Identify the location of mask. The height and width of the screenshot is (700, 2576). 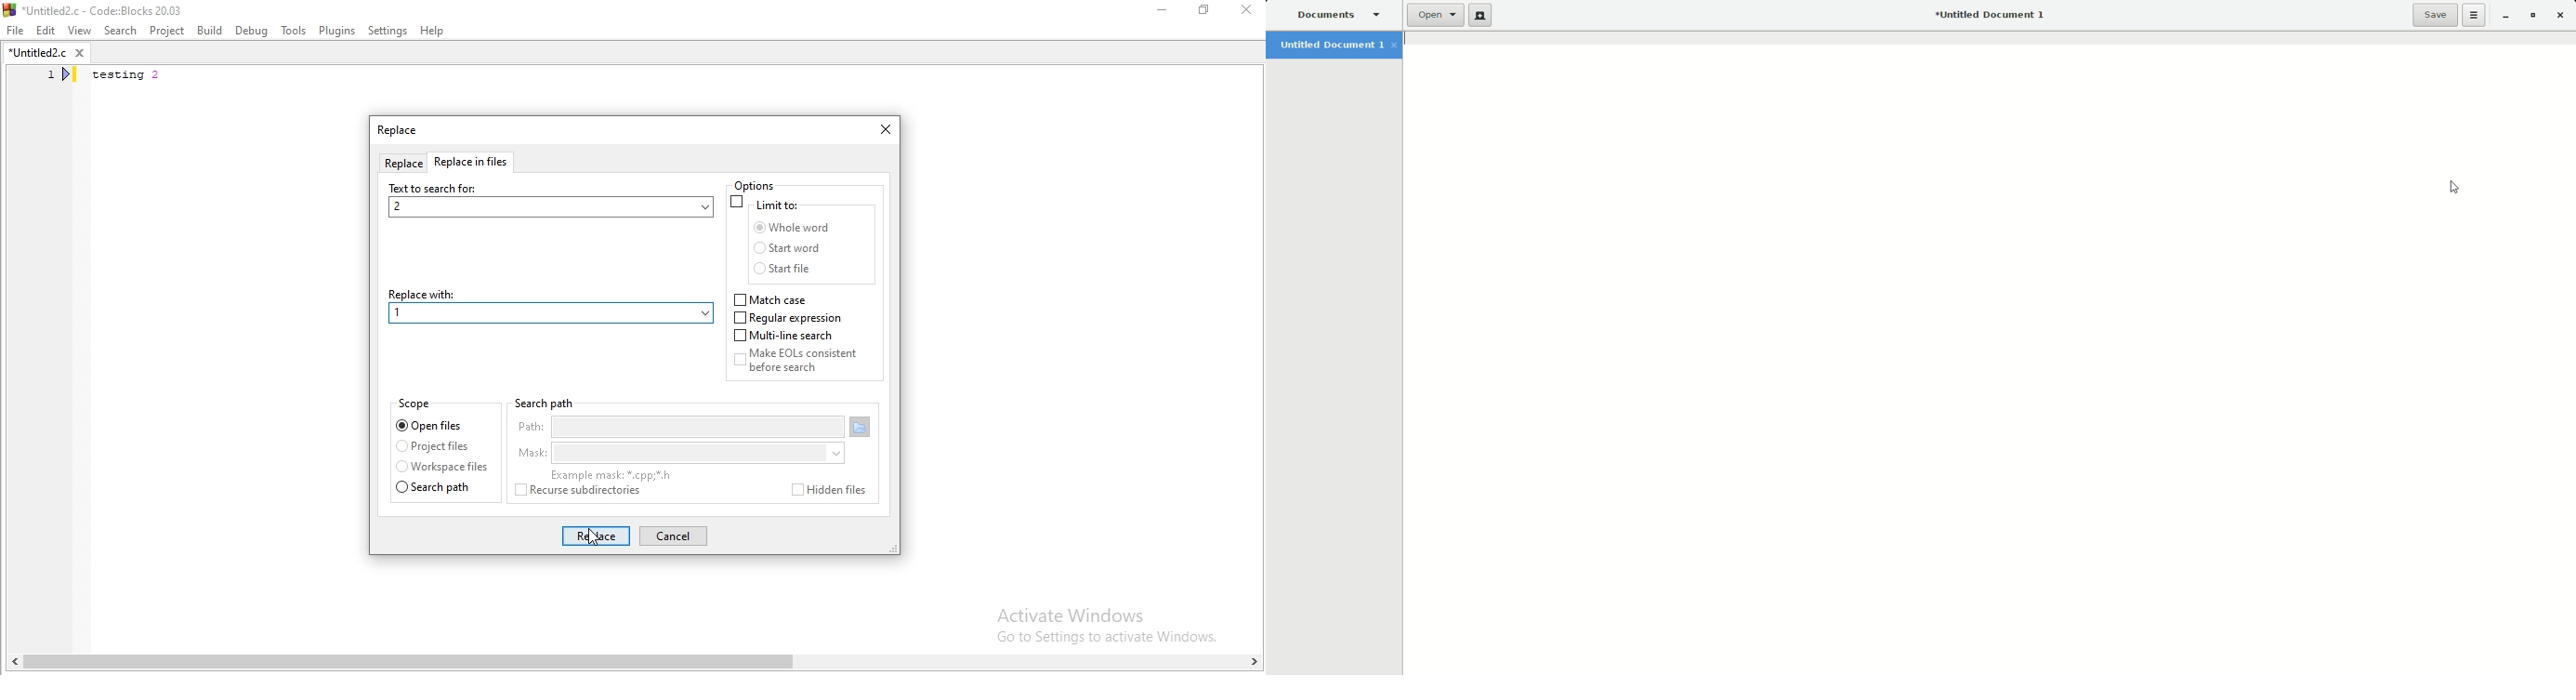
(677, 454).